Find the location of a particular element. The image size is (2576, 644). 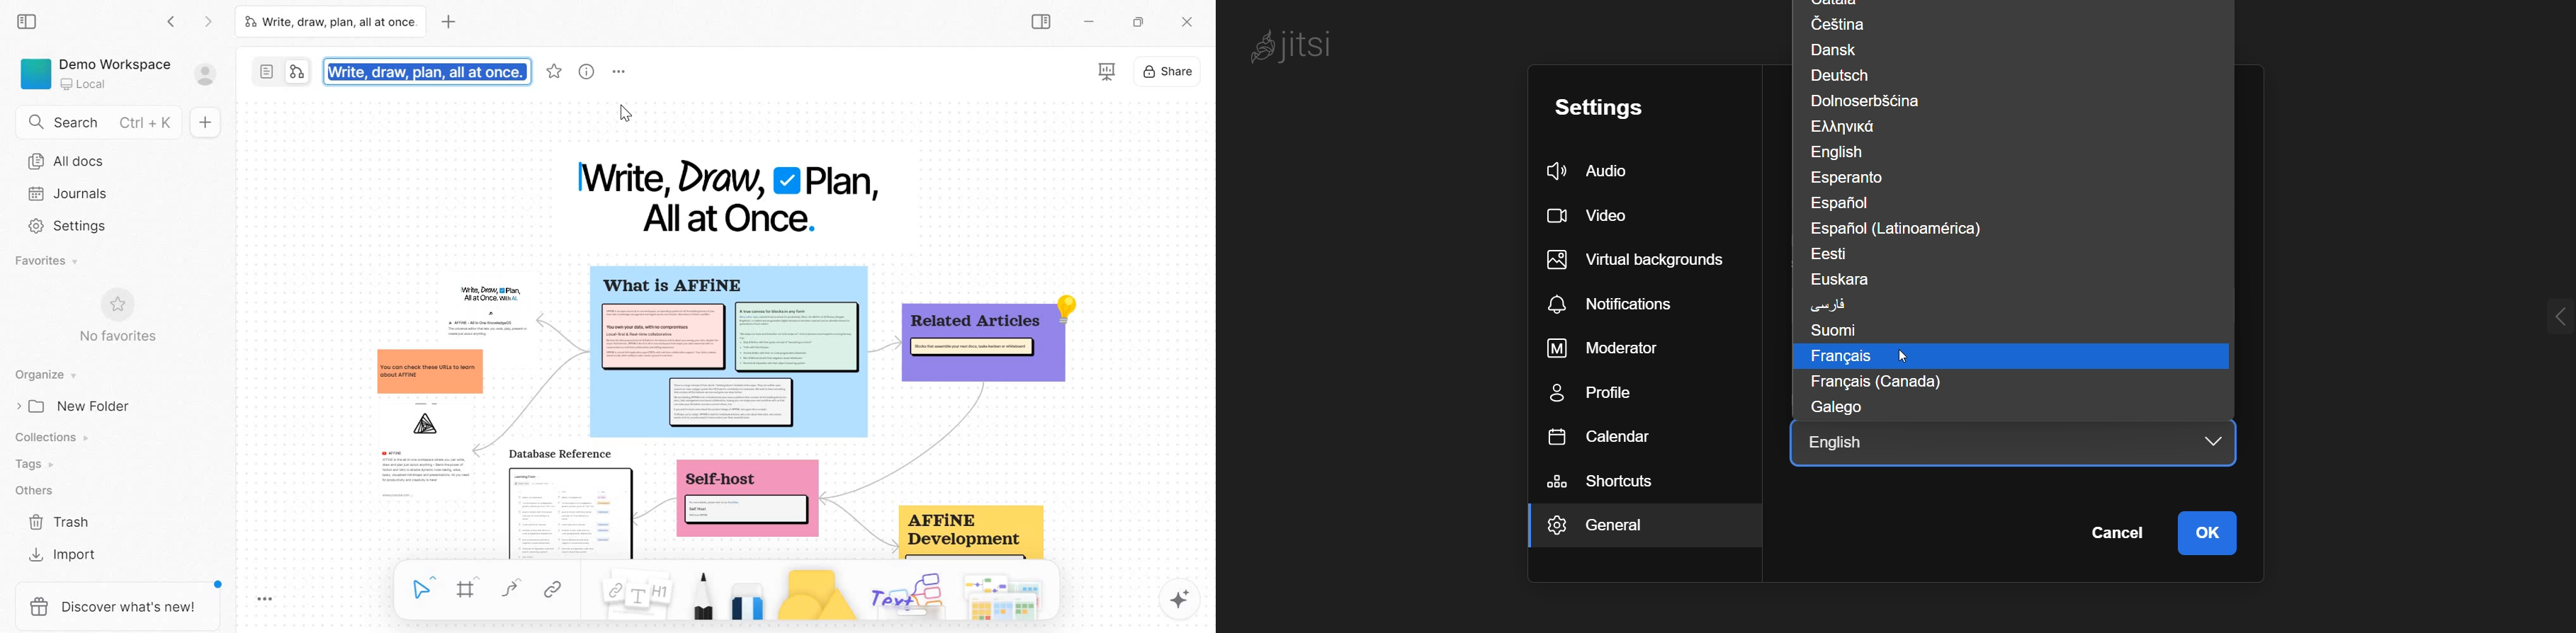

Suomi is located at coordinates (1829, 331).